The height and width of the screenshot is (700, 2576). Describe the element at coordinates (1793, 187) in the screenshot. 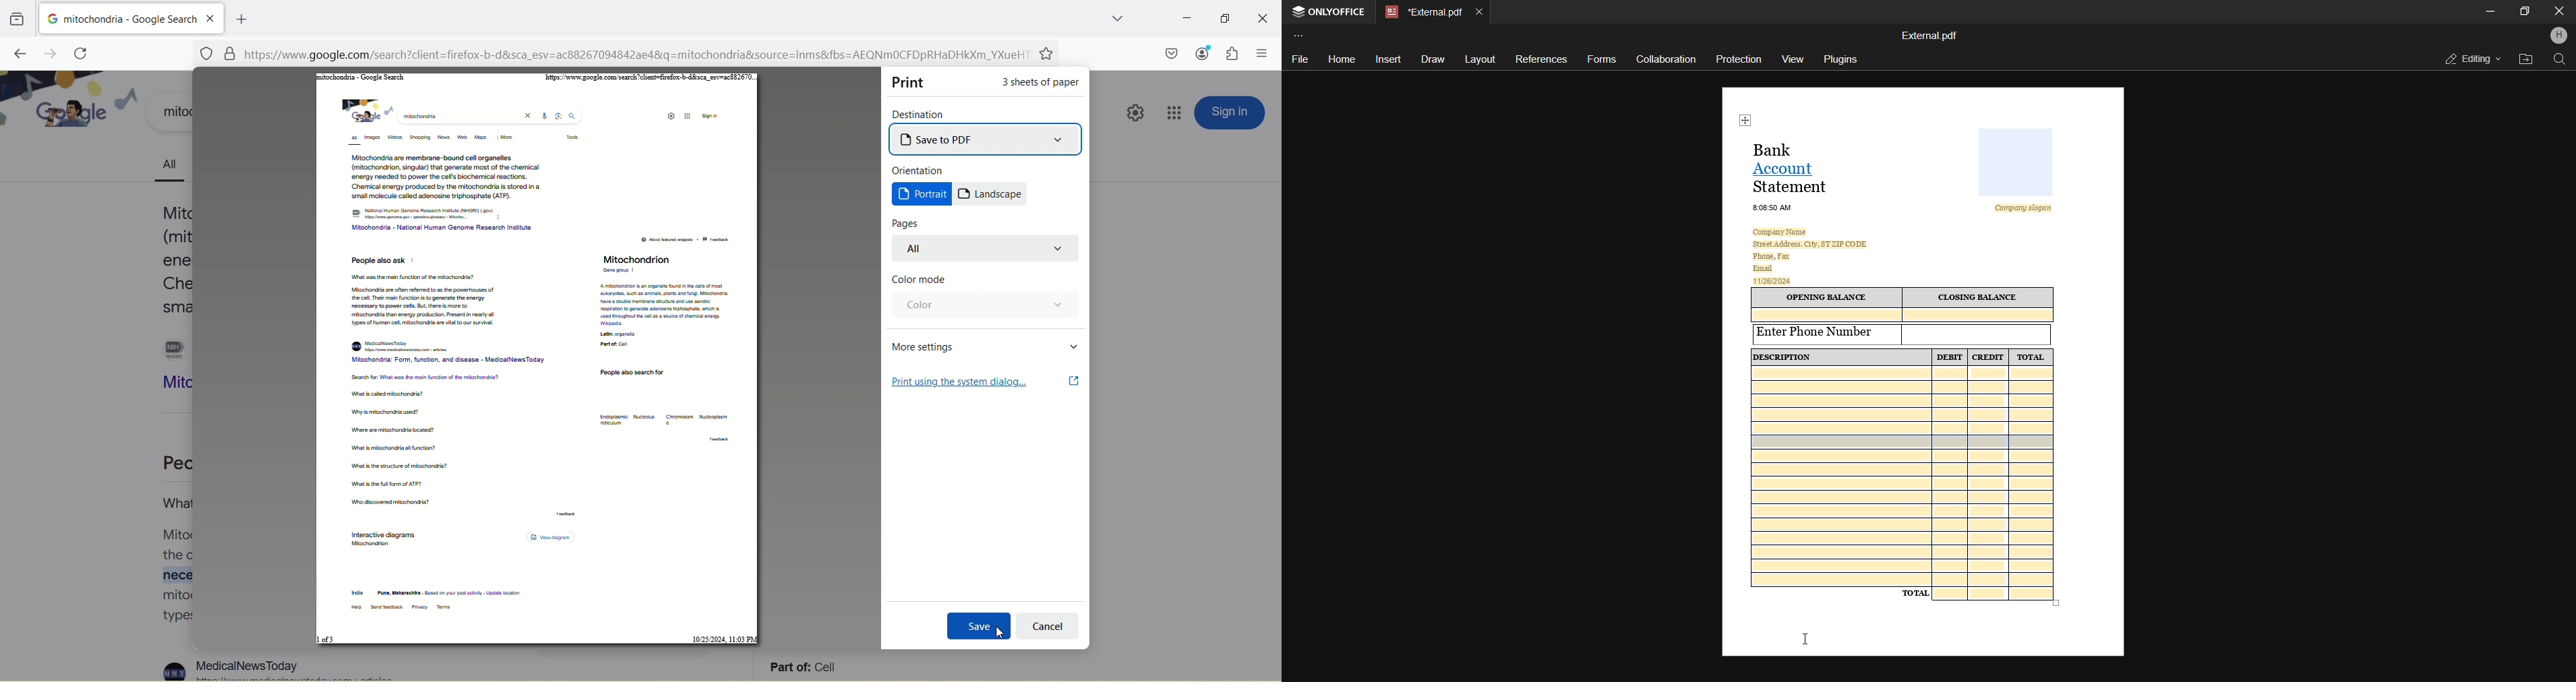

I see `Statement` at that location.